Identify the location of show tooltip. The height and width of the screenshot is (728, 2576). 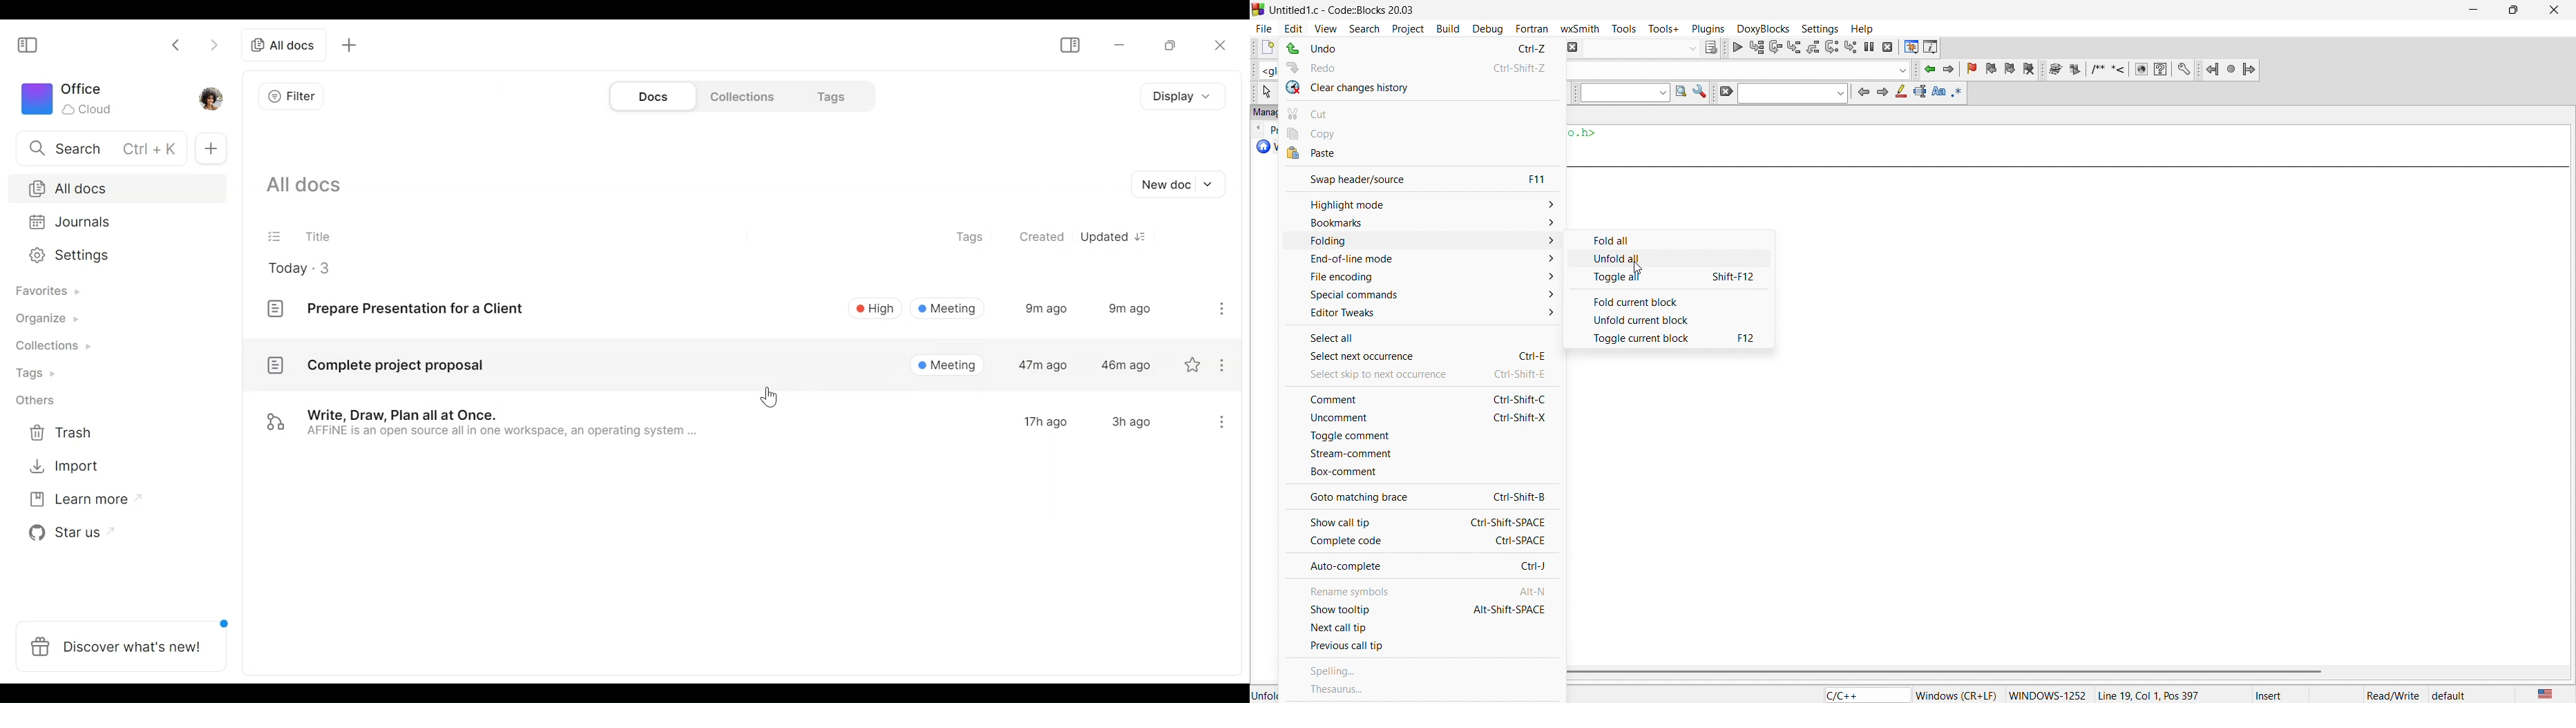
(1418, 609).